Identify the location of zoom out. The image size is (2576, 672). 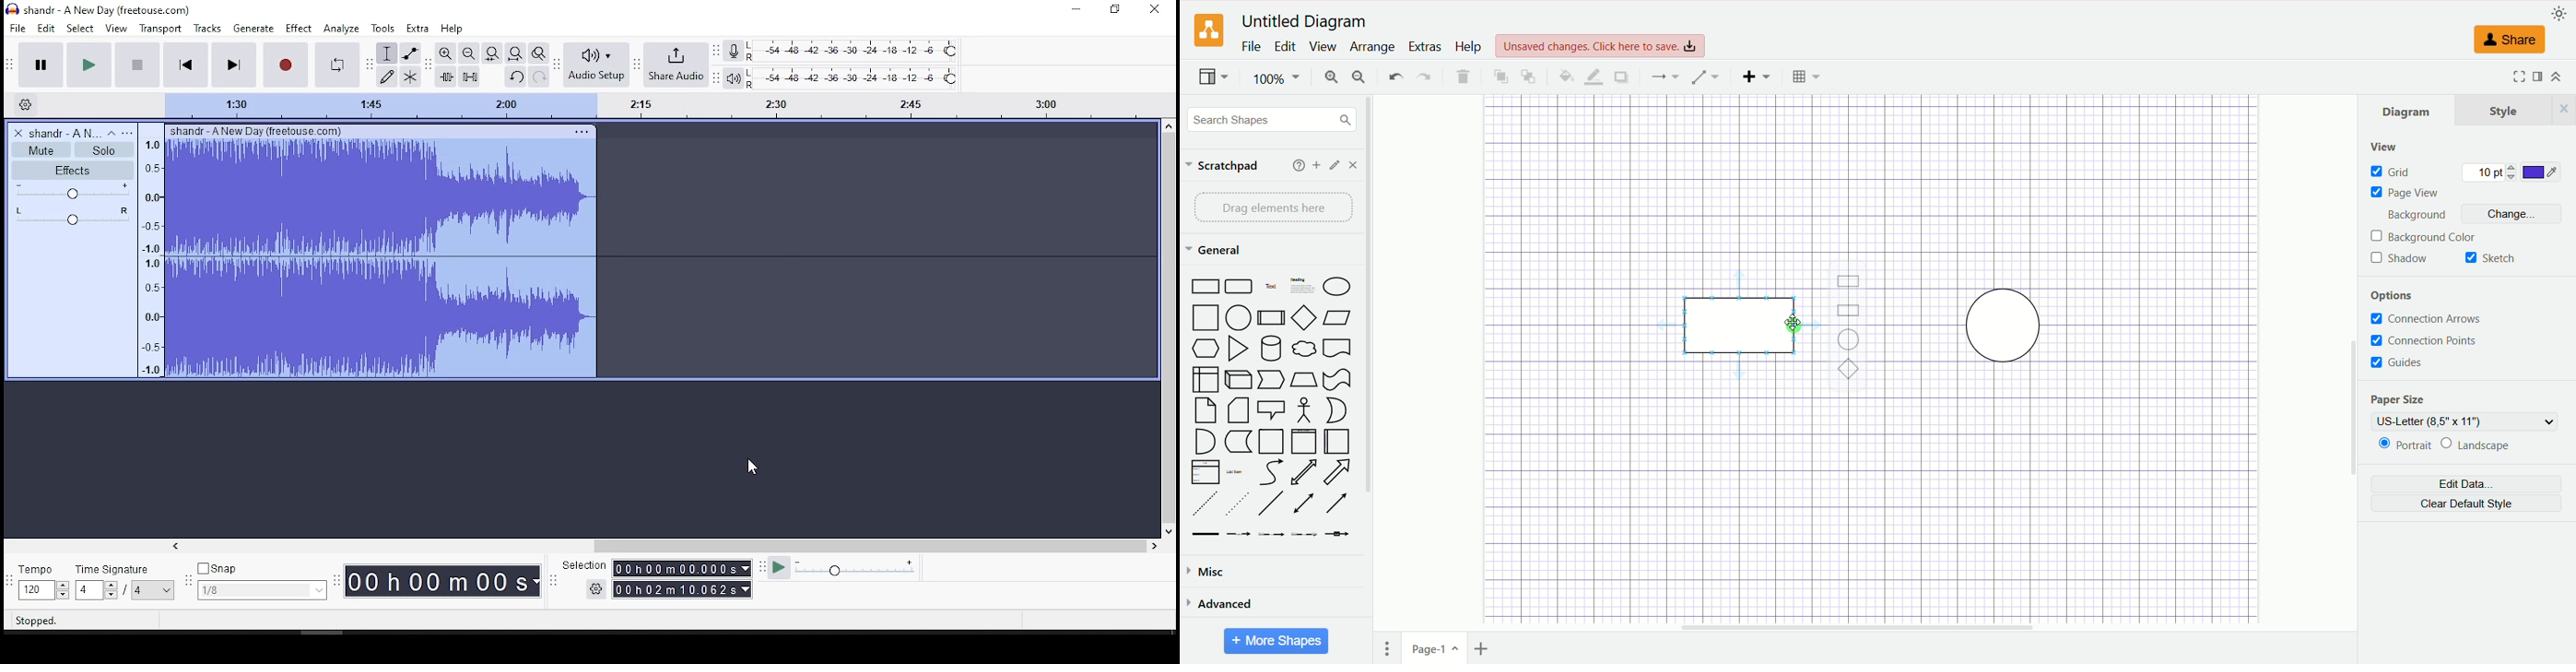
(1362, 76).